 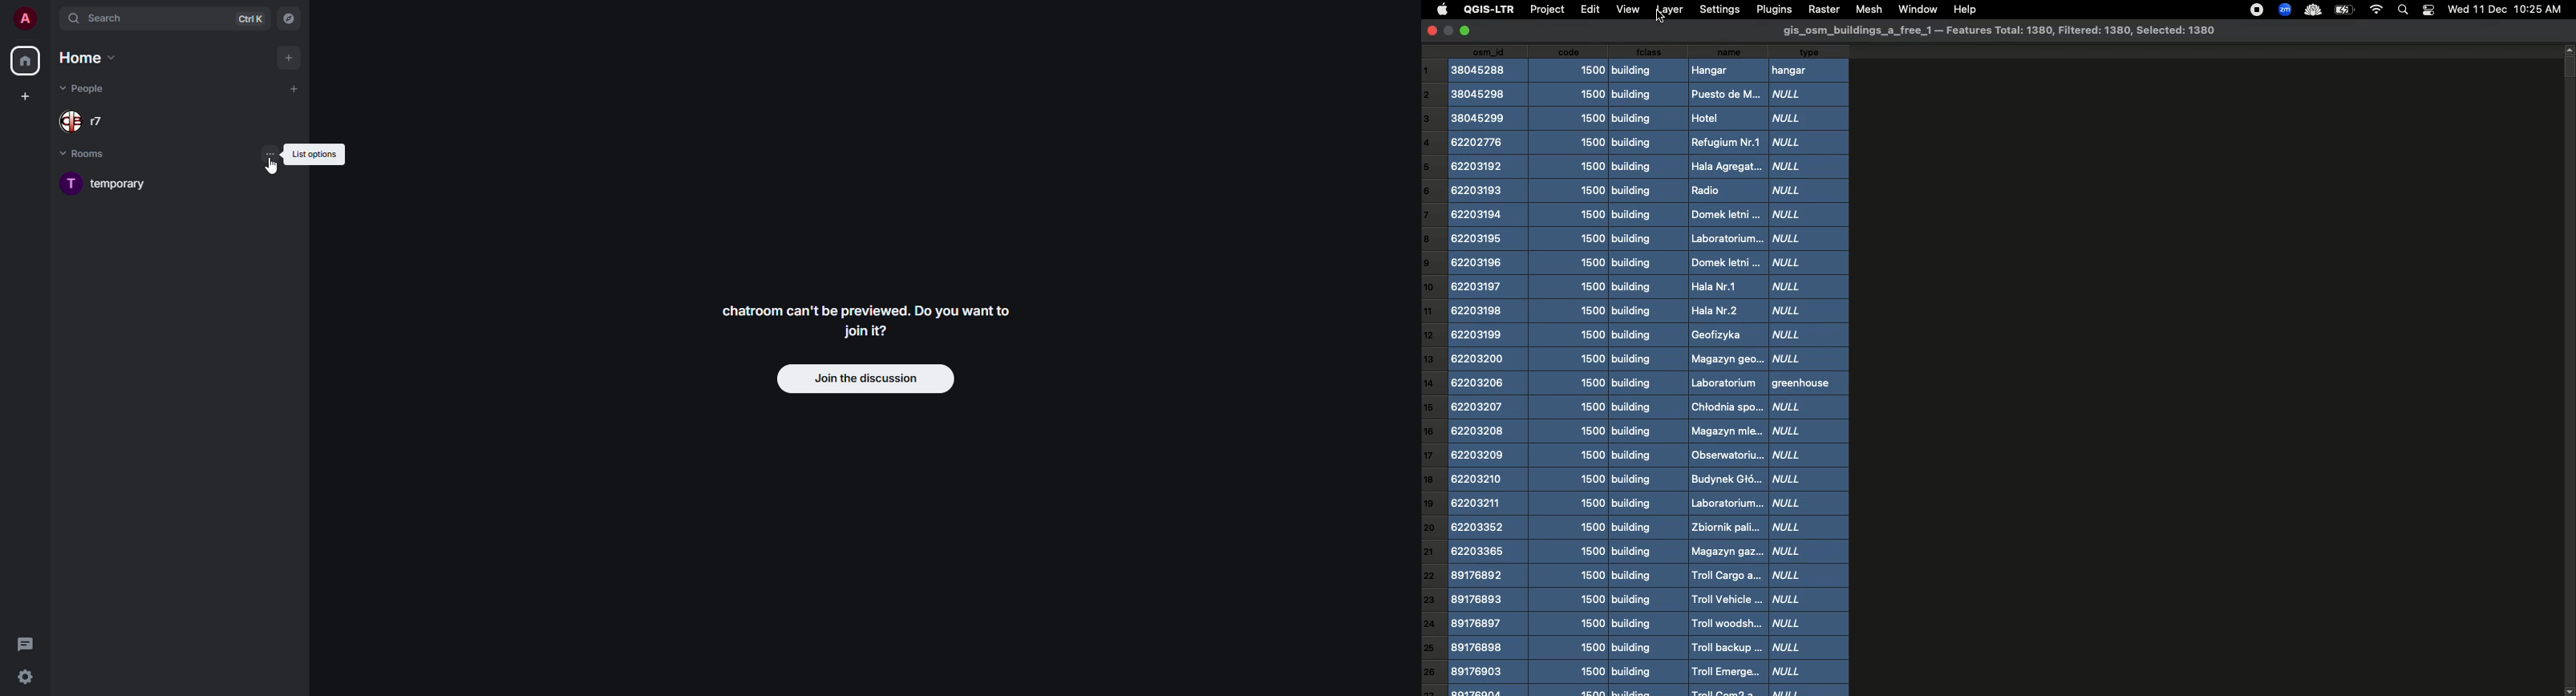 What do you see at coordinates (1546, 10) in the screenshot?
I see `Project` at bounding box center [1546, 10].